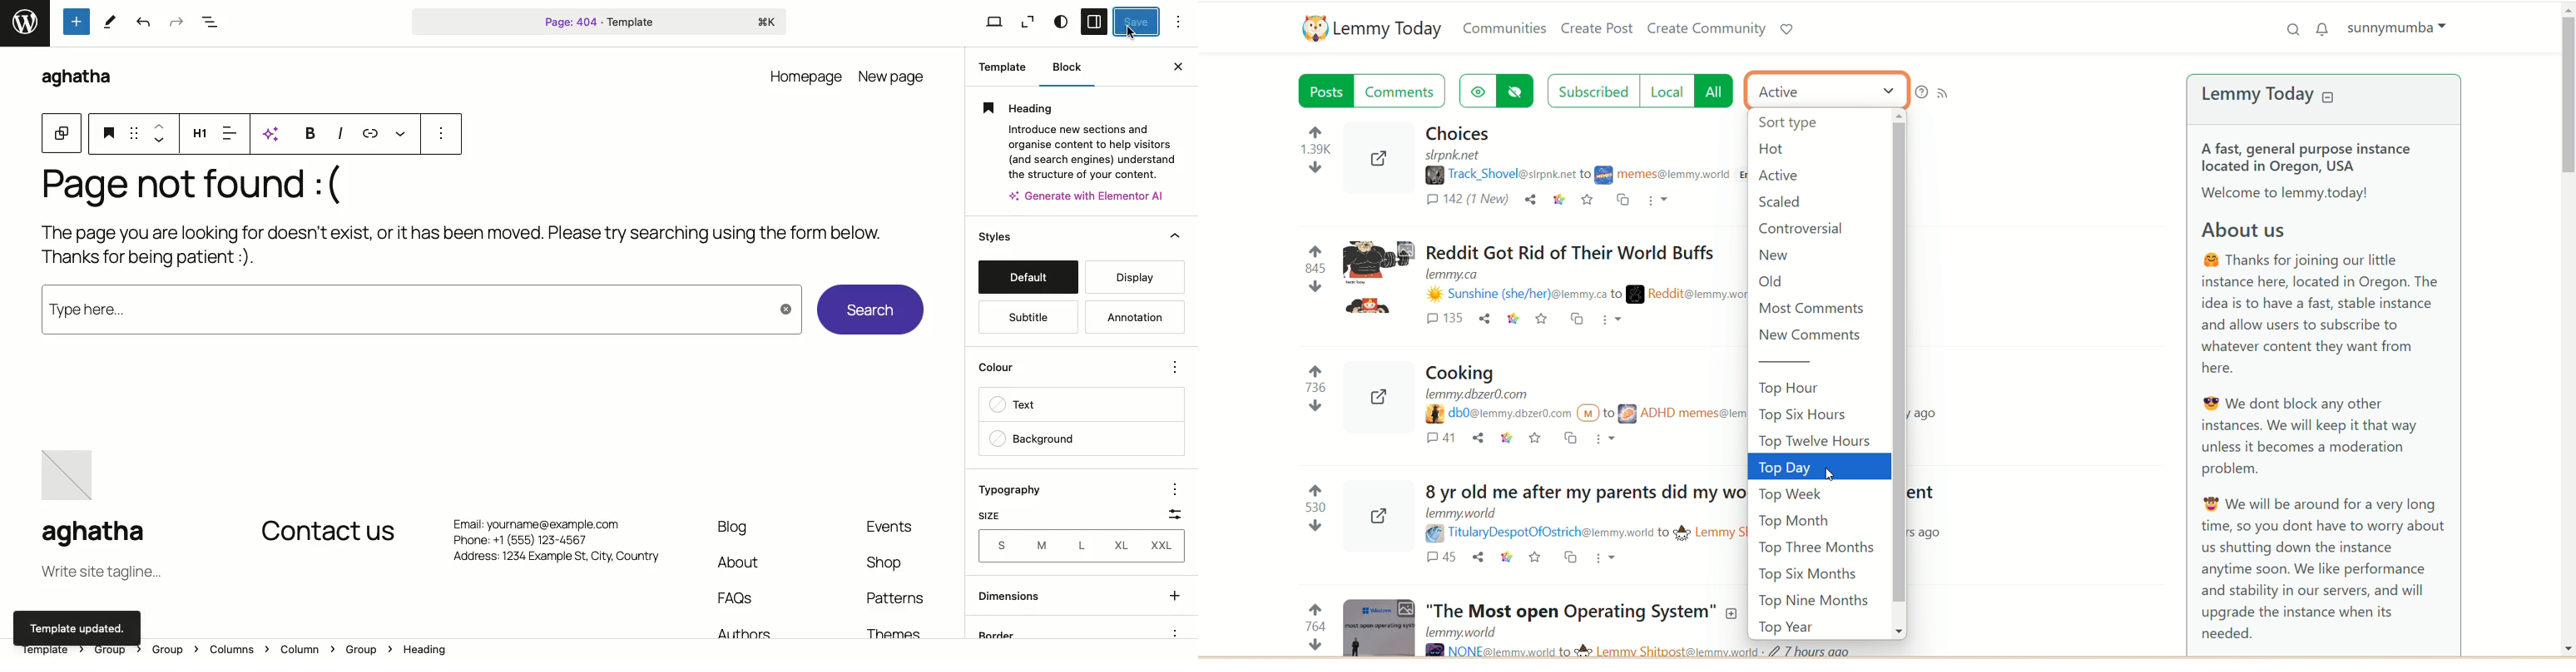  Describe the element at coordinates (2326, 28) in the screenshot. I see `notifications` at that location.